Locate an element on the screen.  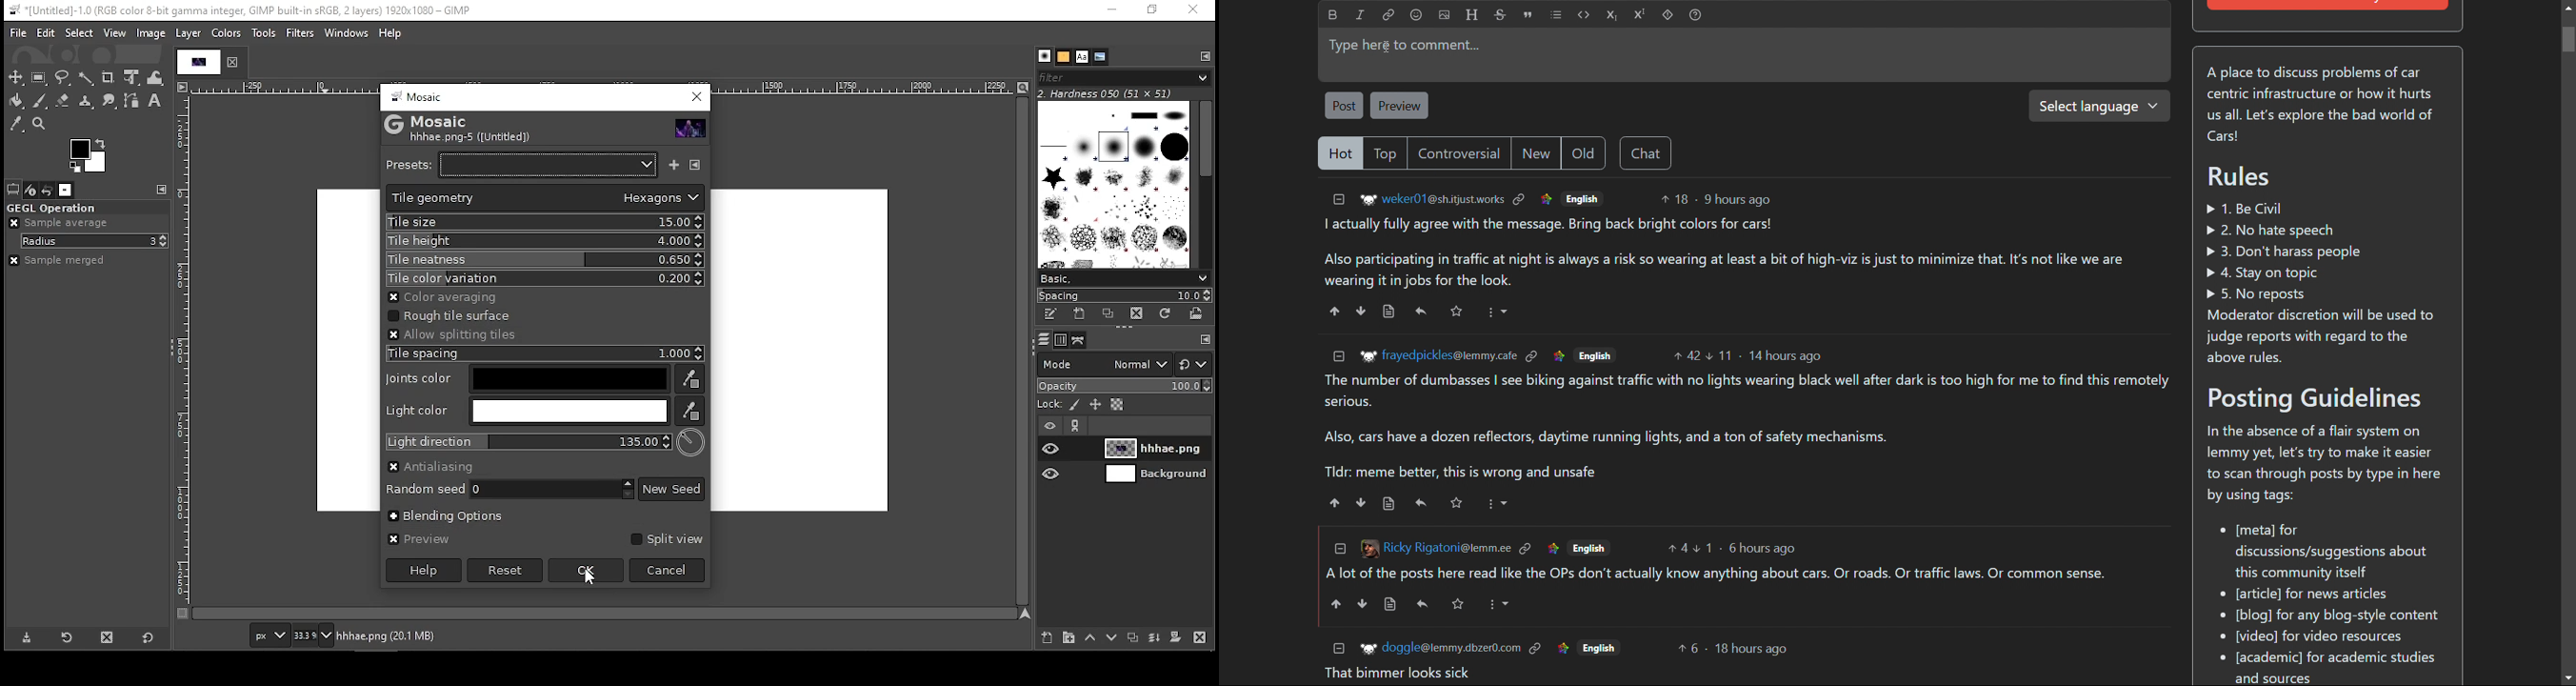
minimize is located at coordinates (1114, 10).